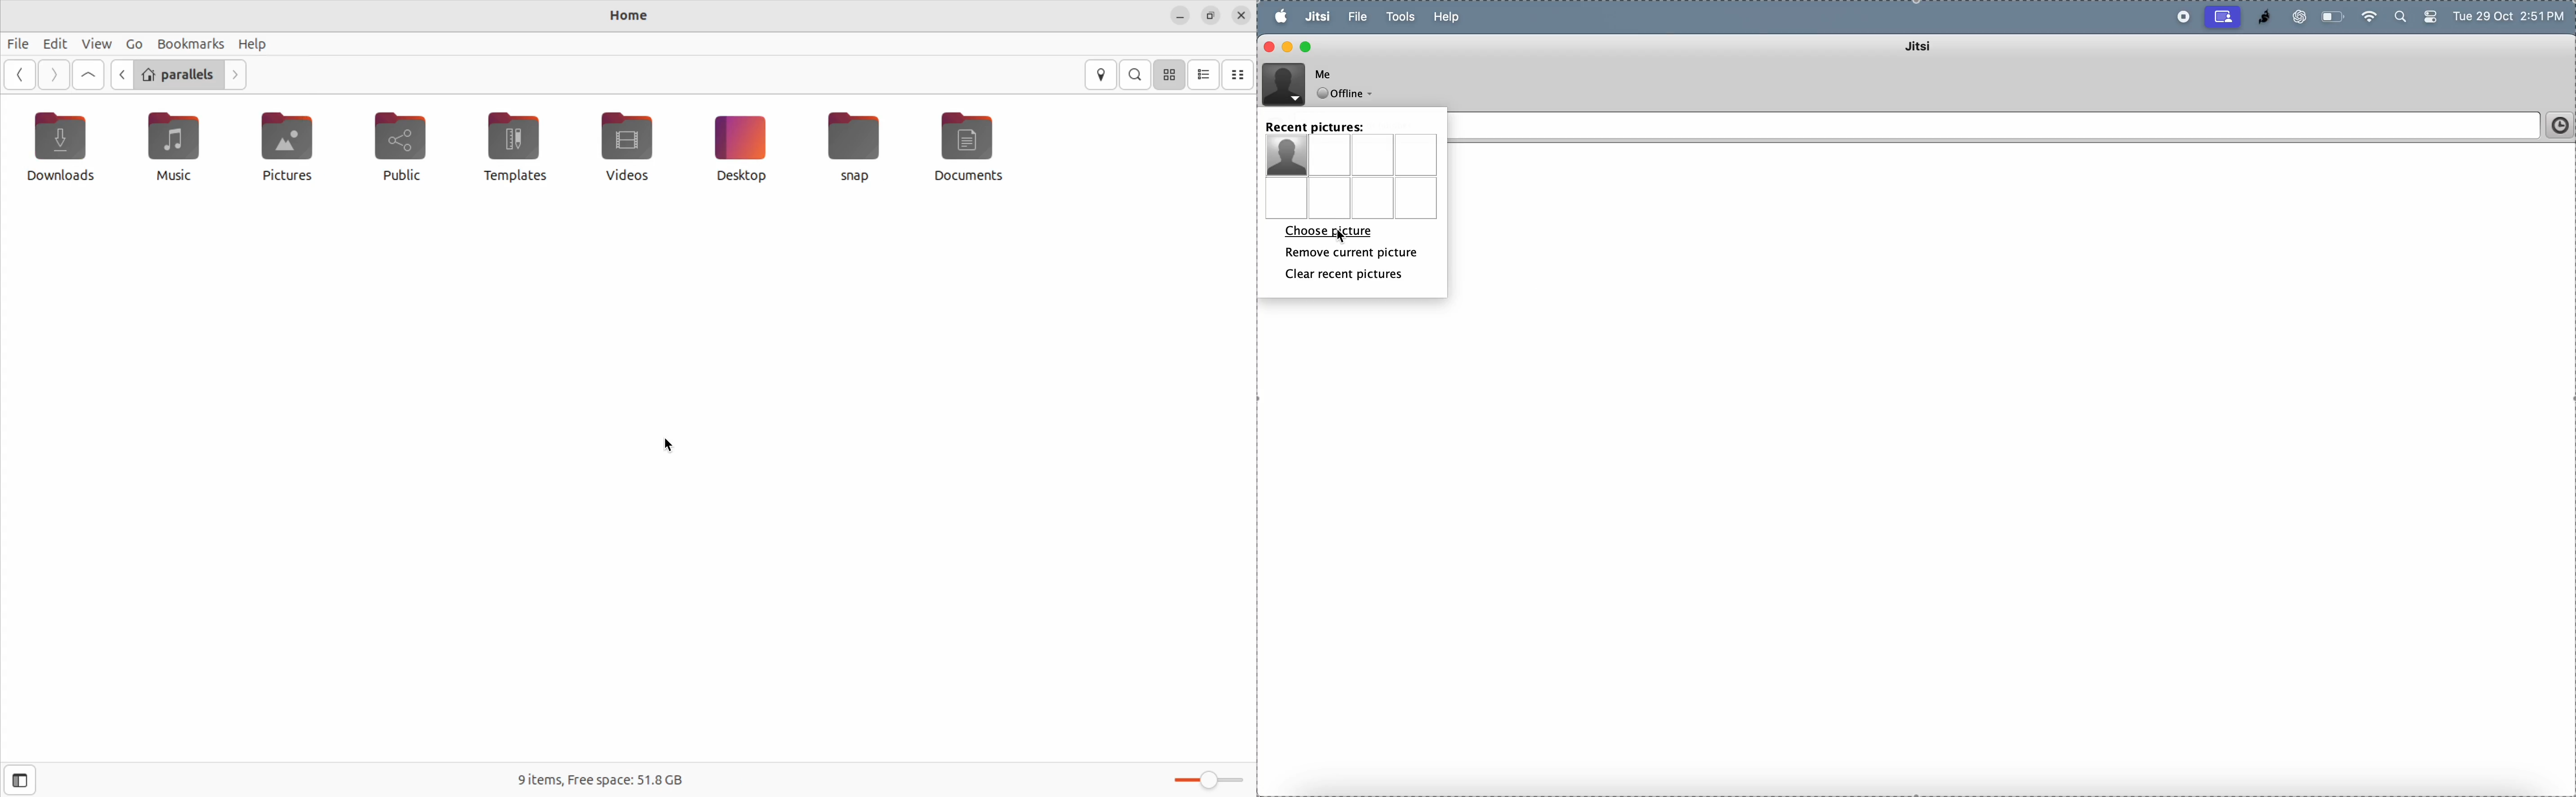 The width and height of the screenshot is (2576, 812). What do you see at coordinates (1347, 94) in the screenshot?
I see `offline` at bounding box center [1347, 94].